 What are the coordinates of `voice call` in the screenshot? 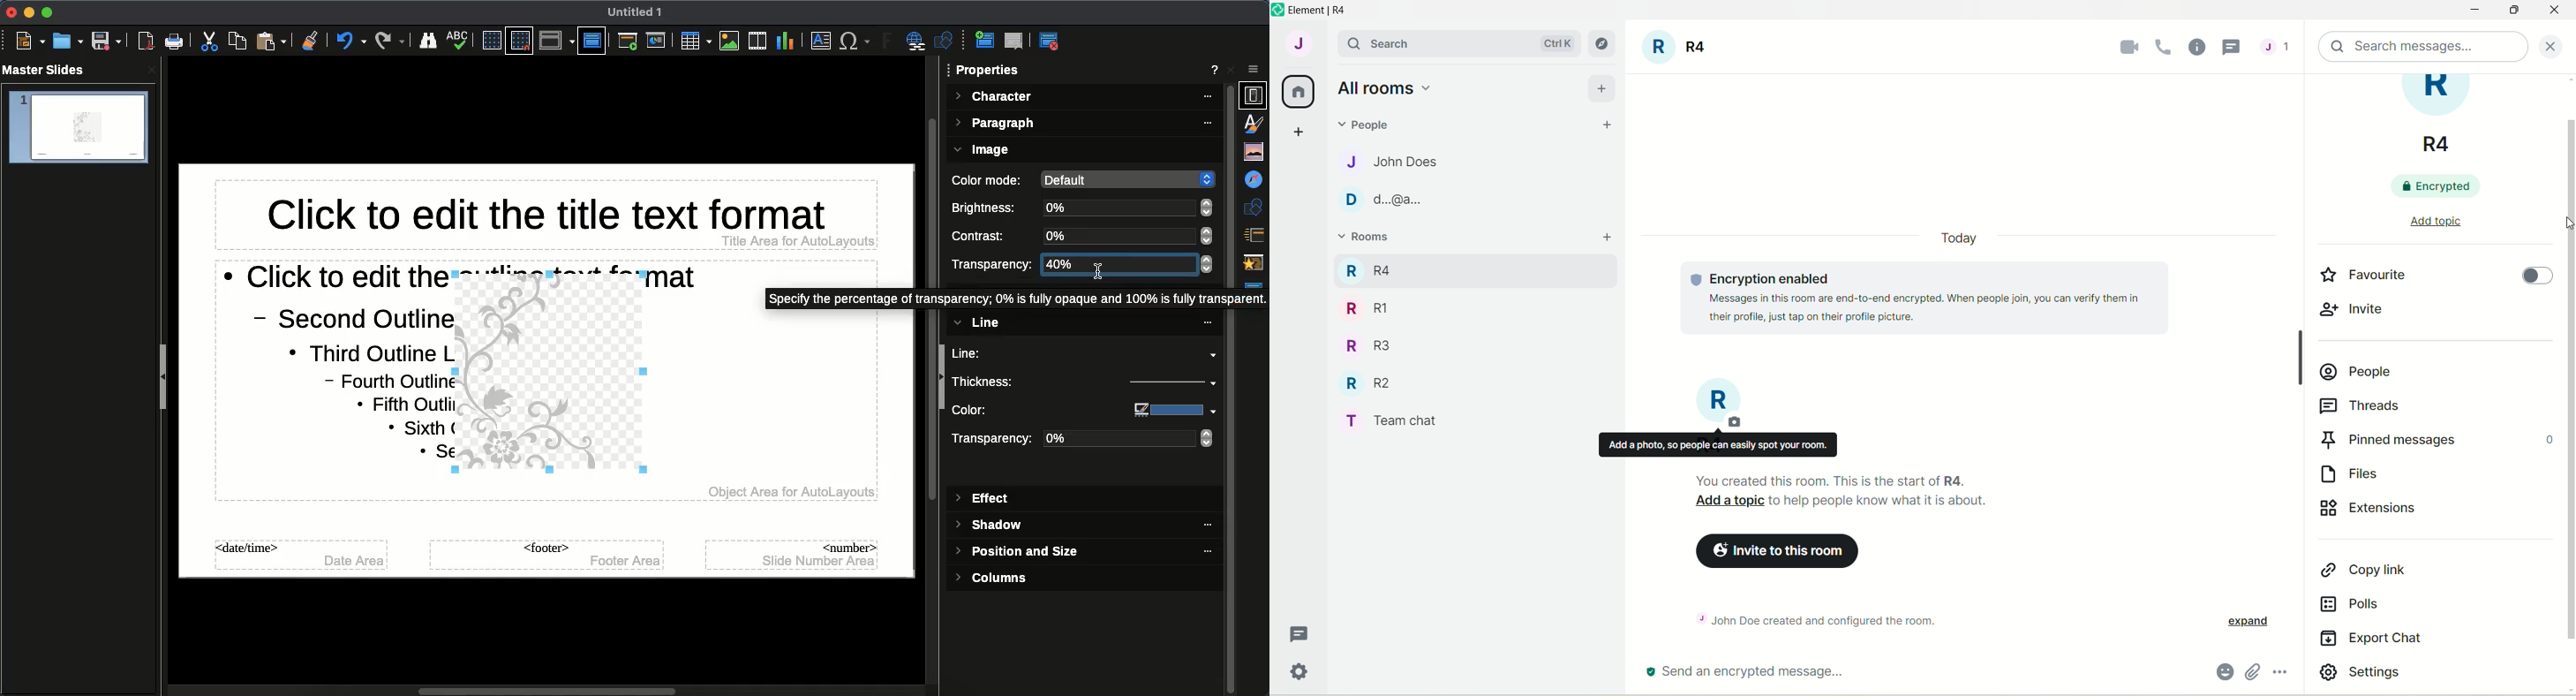 It's located at (2167, 47).